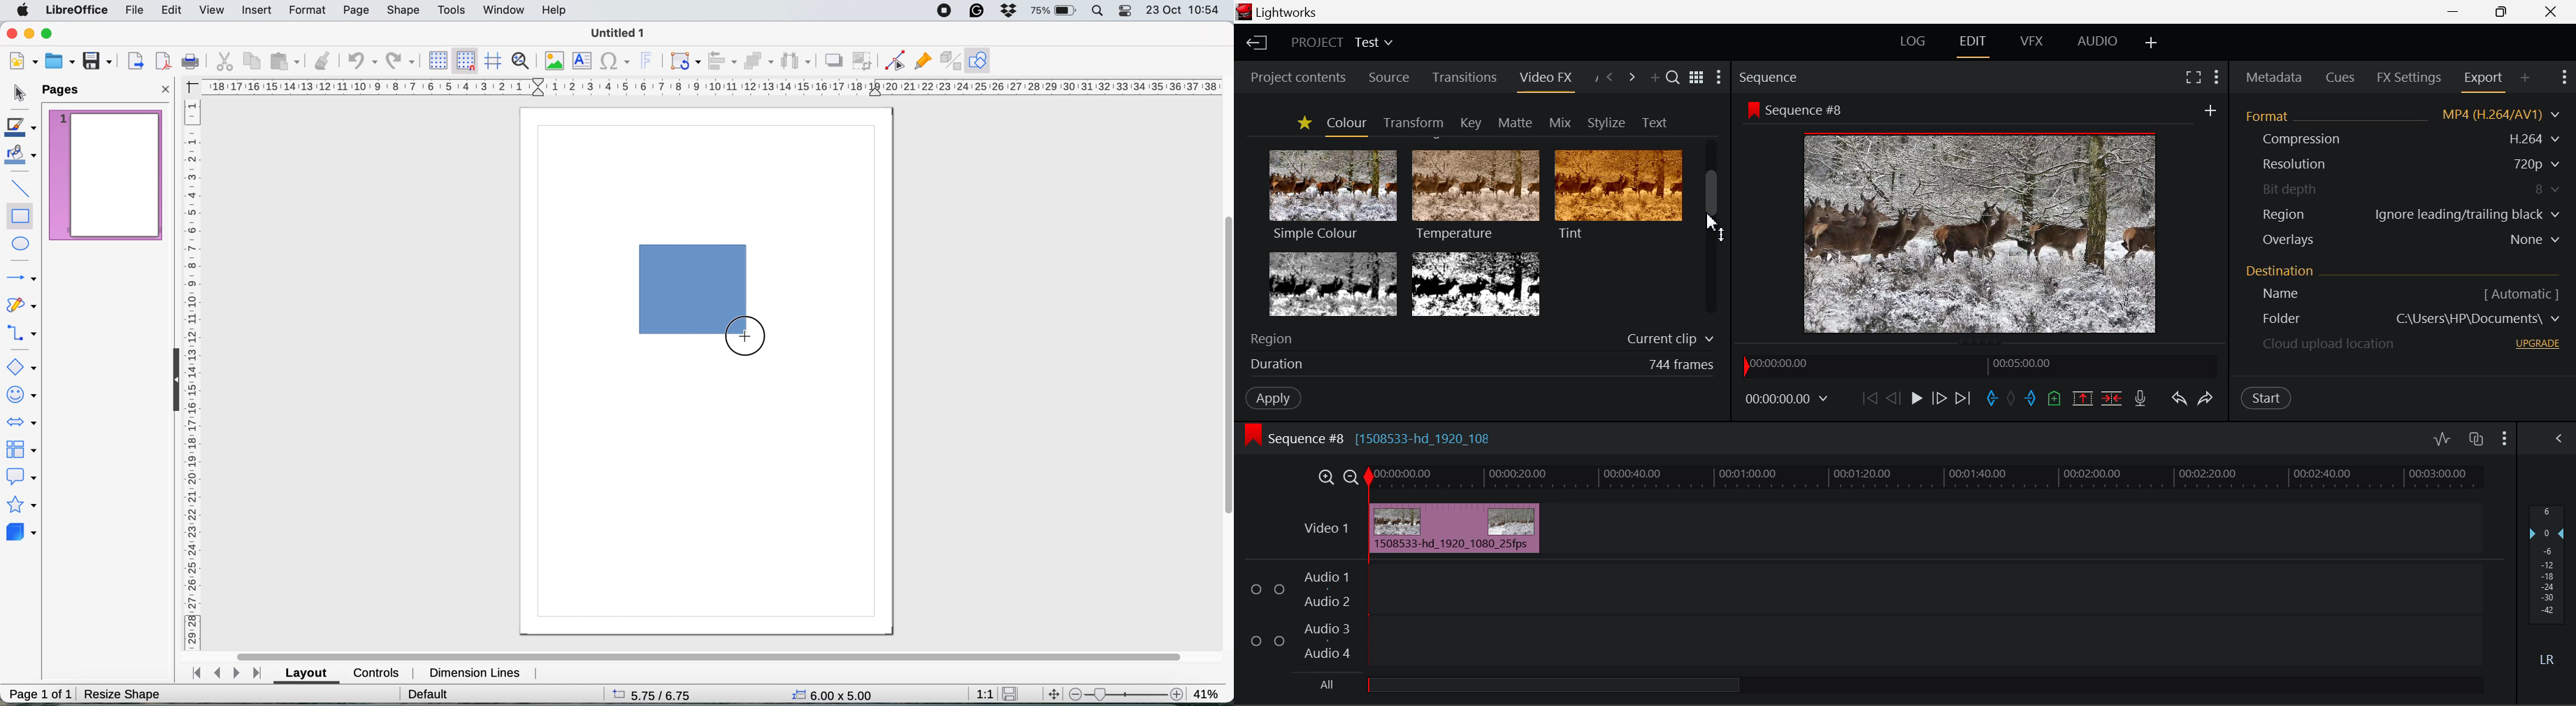  What do you see at coordinates (287, 62) in the screenshot?
I see `paste` at bounding box center [287, 62].